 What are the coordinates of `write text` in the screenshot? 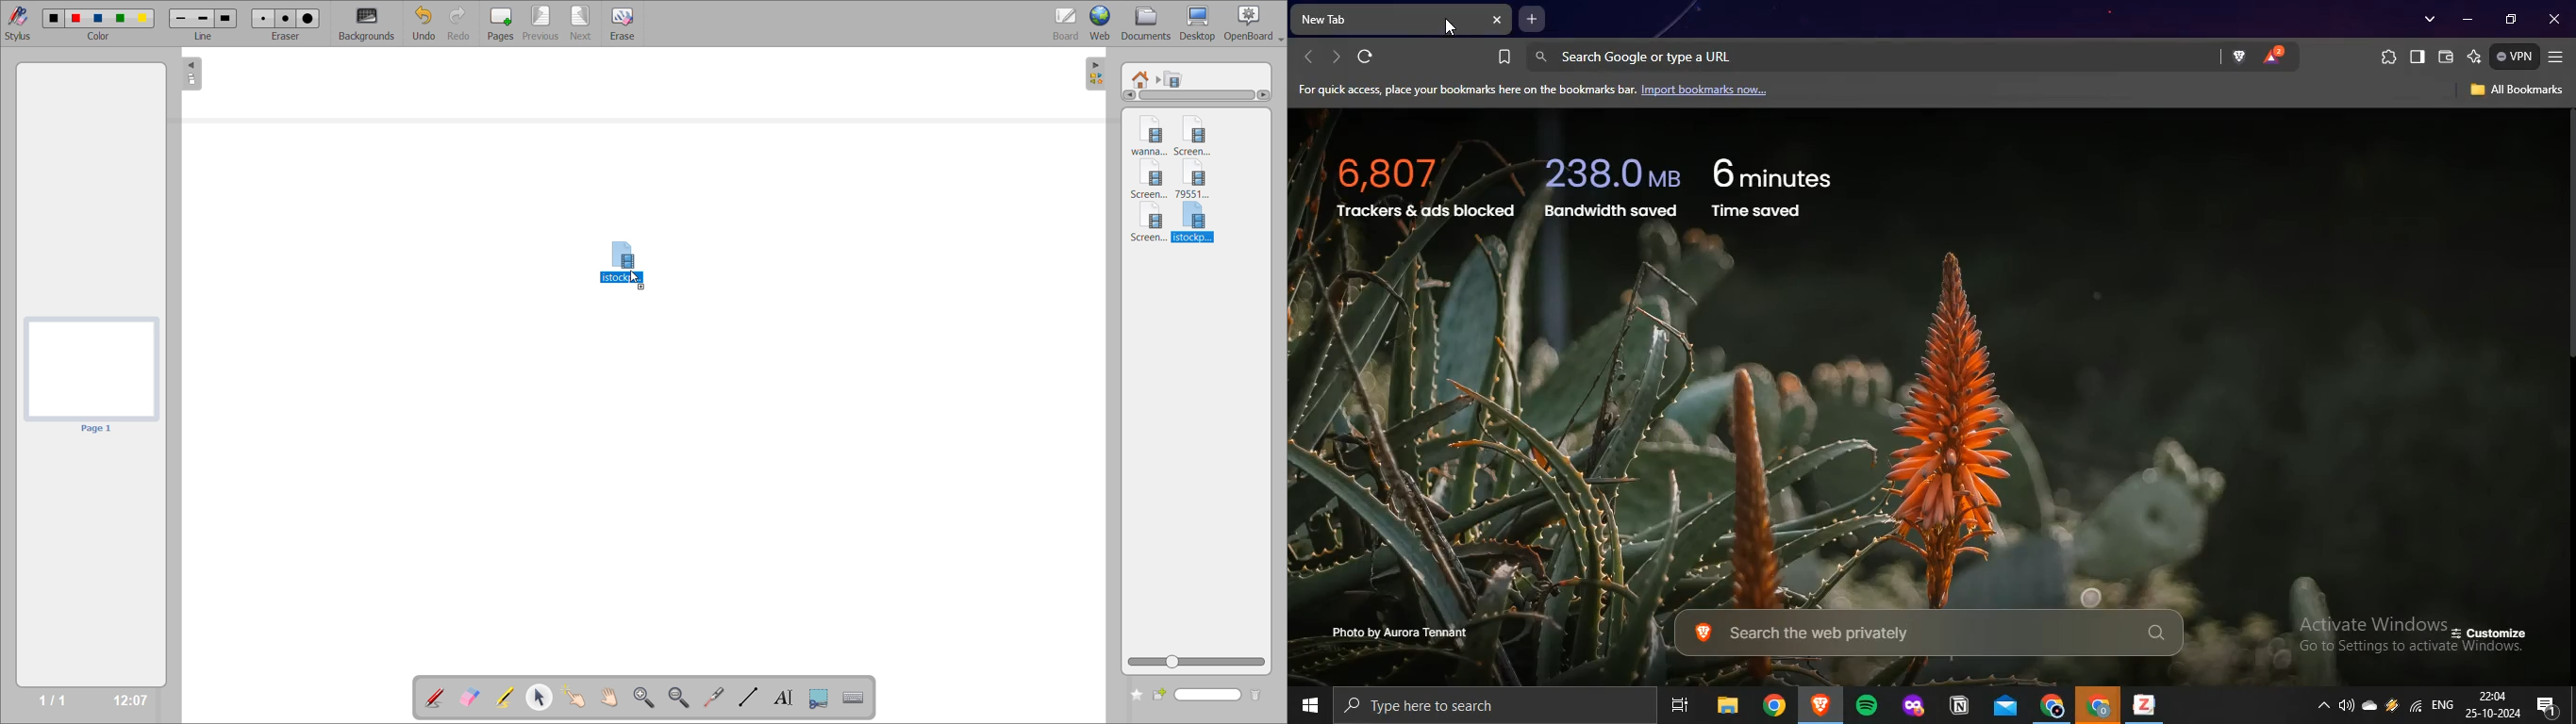 It's located at (781, 699).